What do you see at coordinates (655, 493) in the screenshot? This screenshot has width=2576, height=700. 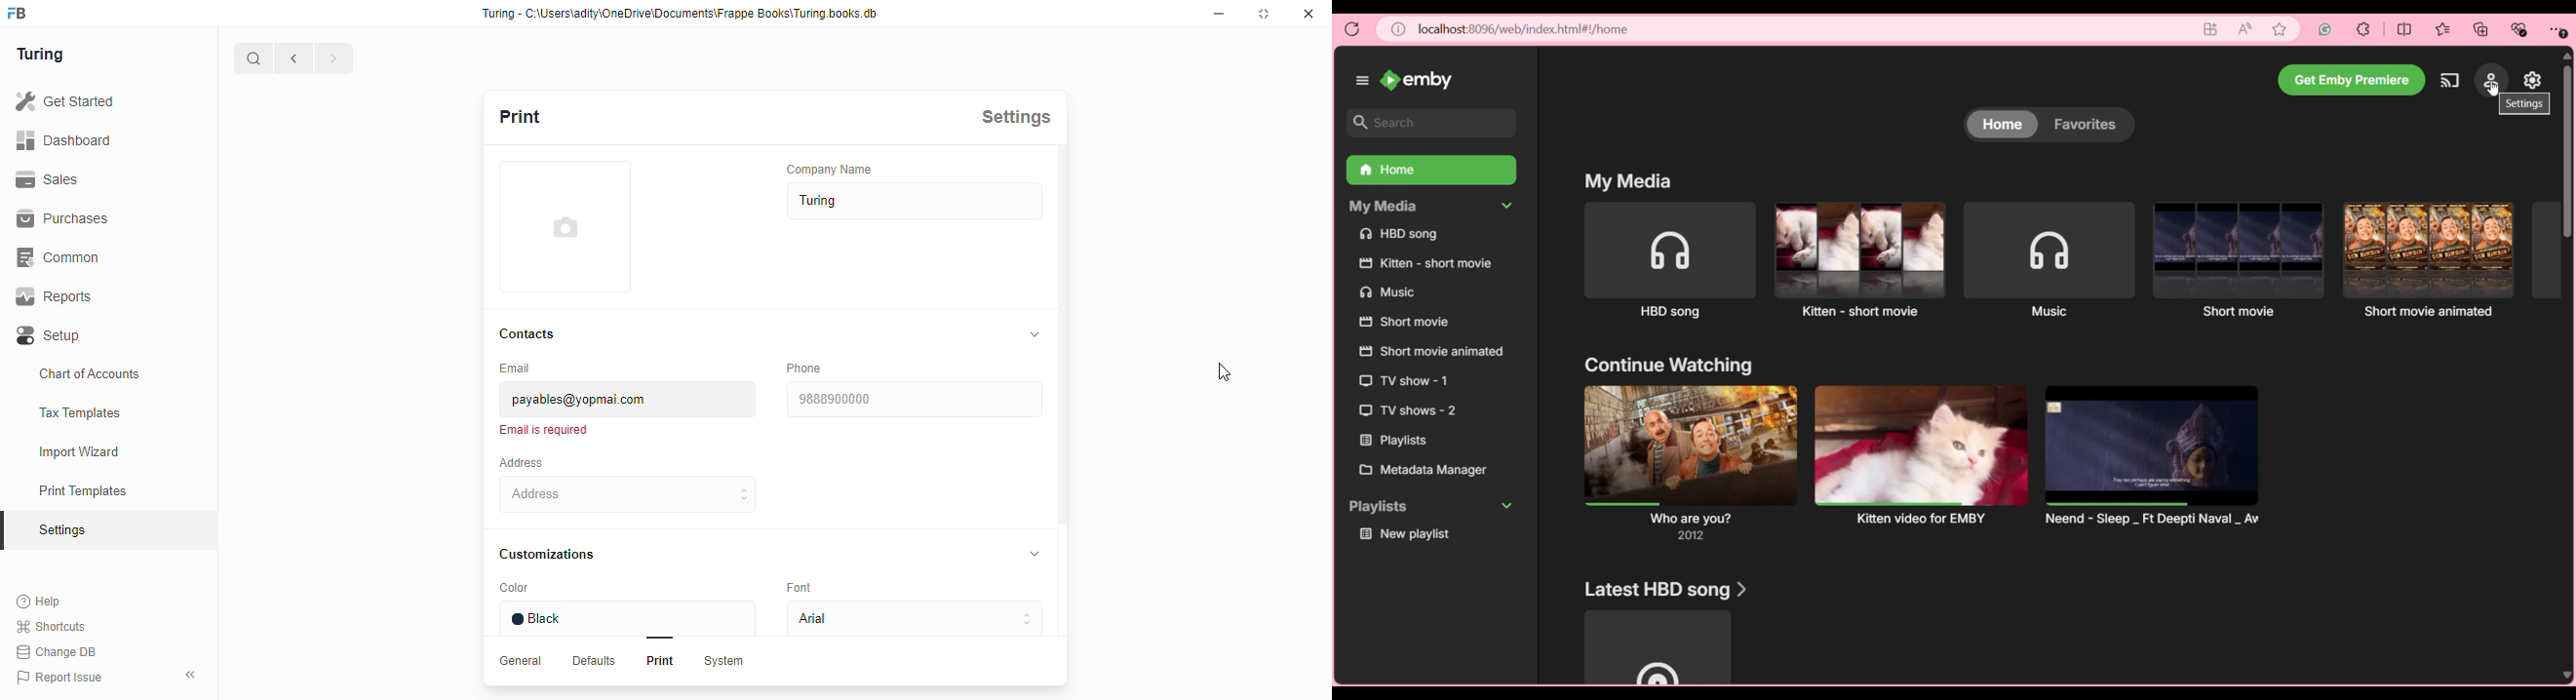 I see `Address H` at bounding box center [655, 493].